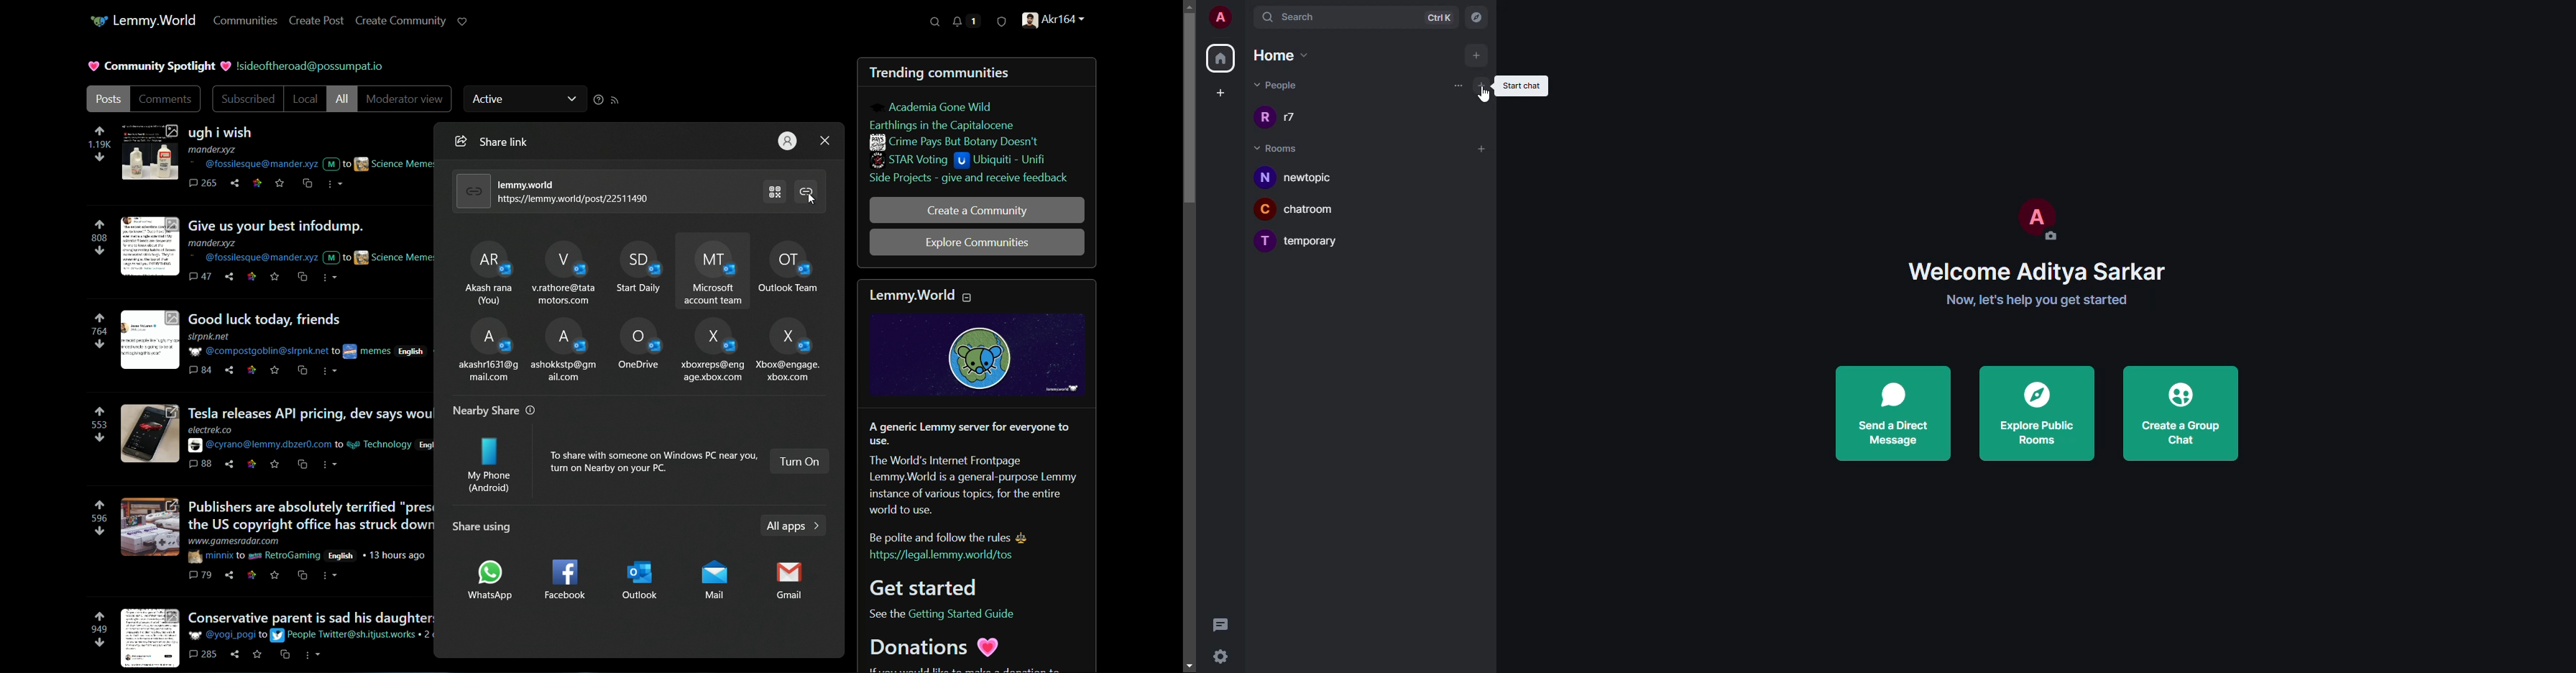  What do you see at coordinates (464, 22) in the screenshot?
I see `support lemmy.world` at bounding box center [464, 22].